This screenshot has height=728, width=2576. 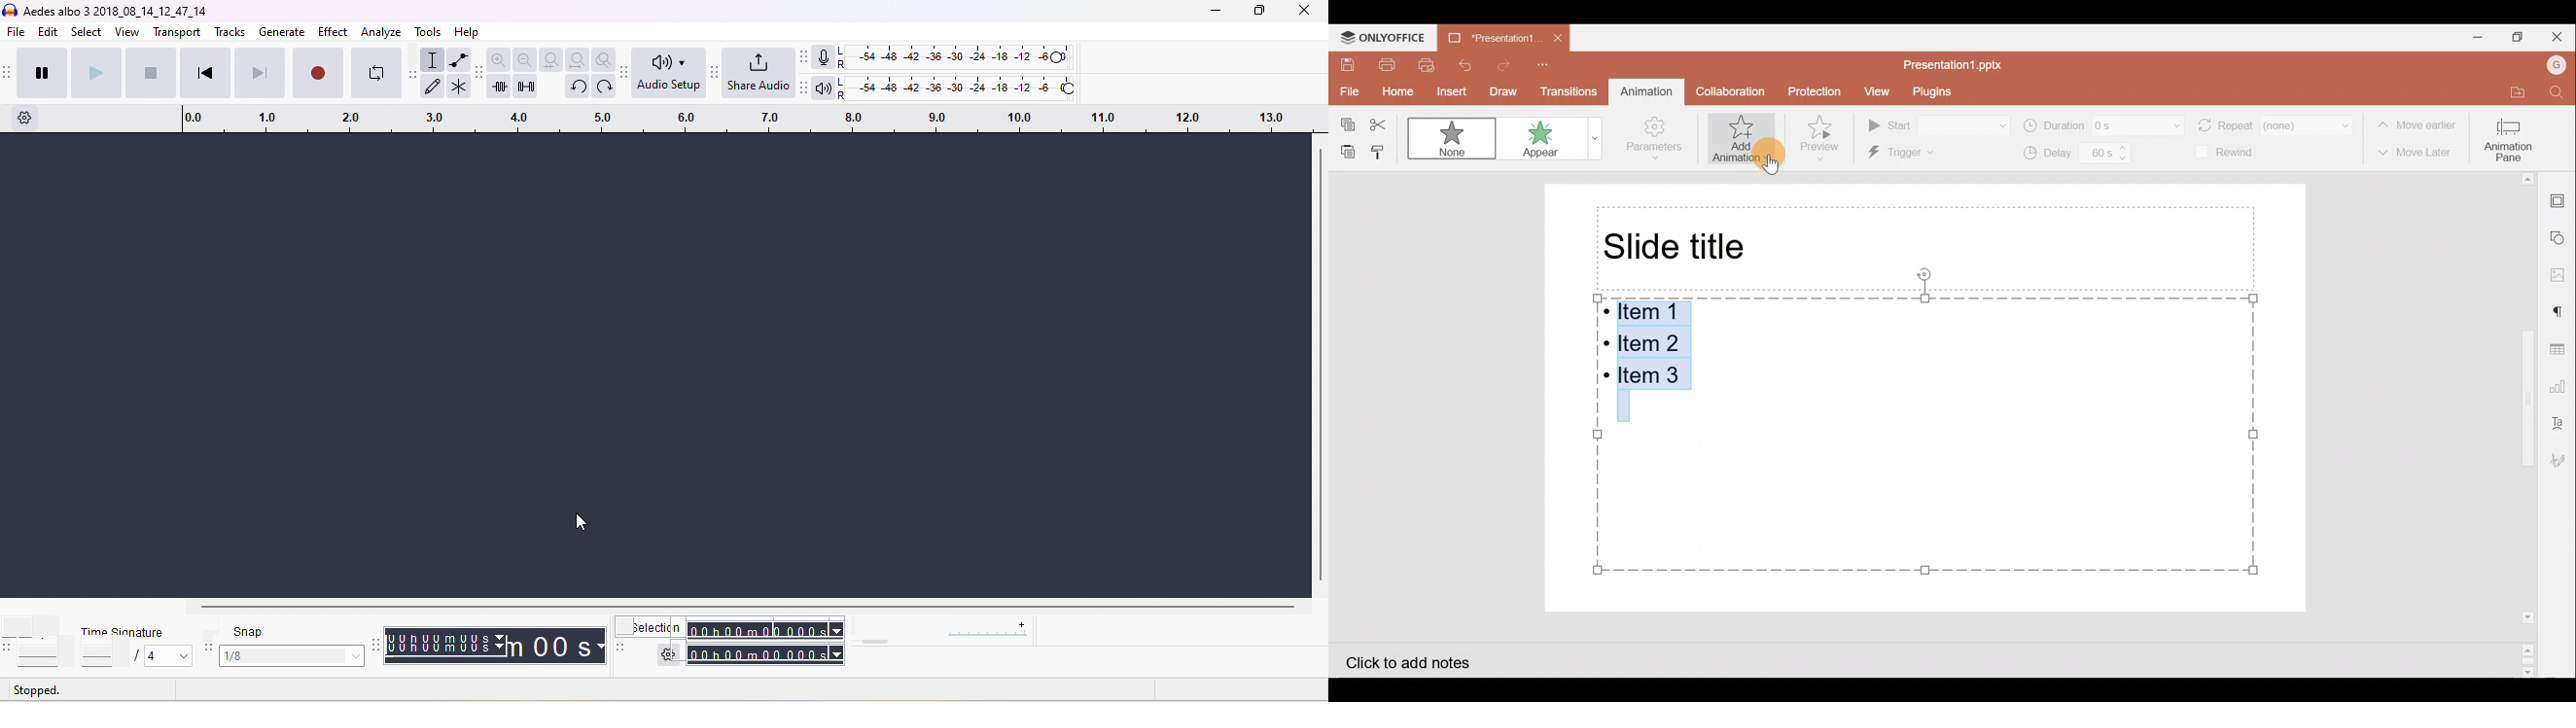 What do you see at coordinates (45, 656) in the screenshot?
I see `select tempo` at bounding box center [45, 656].